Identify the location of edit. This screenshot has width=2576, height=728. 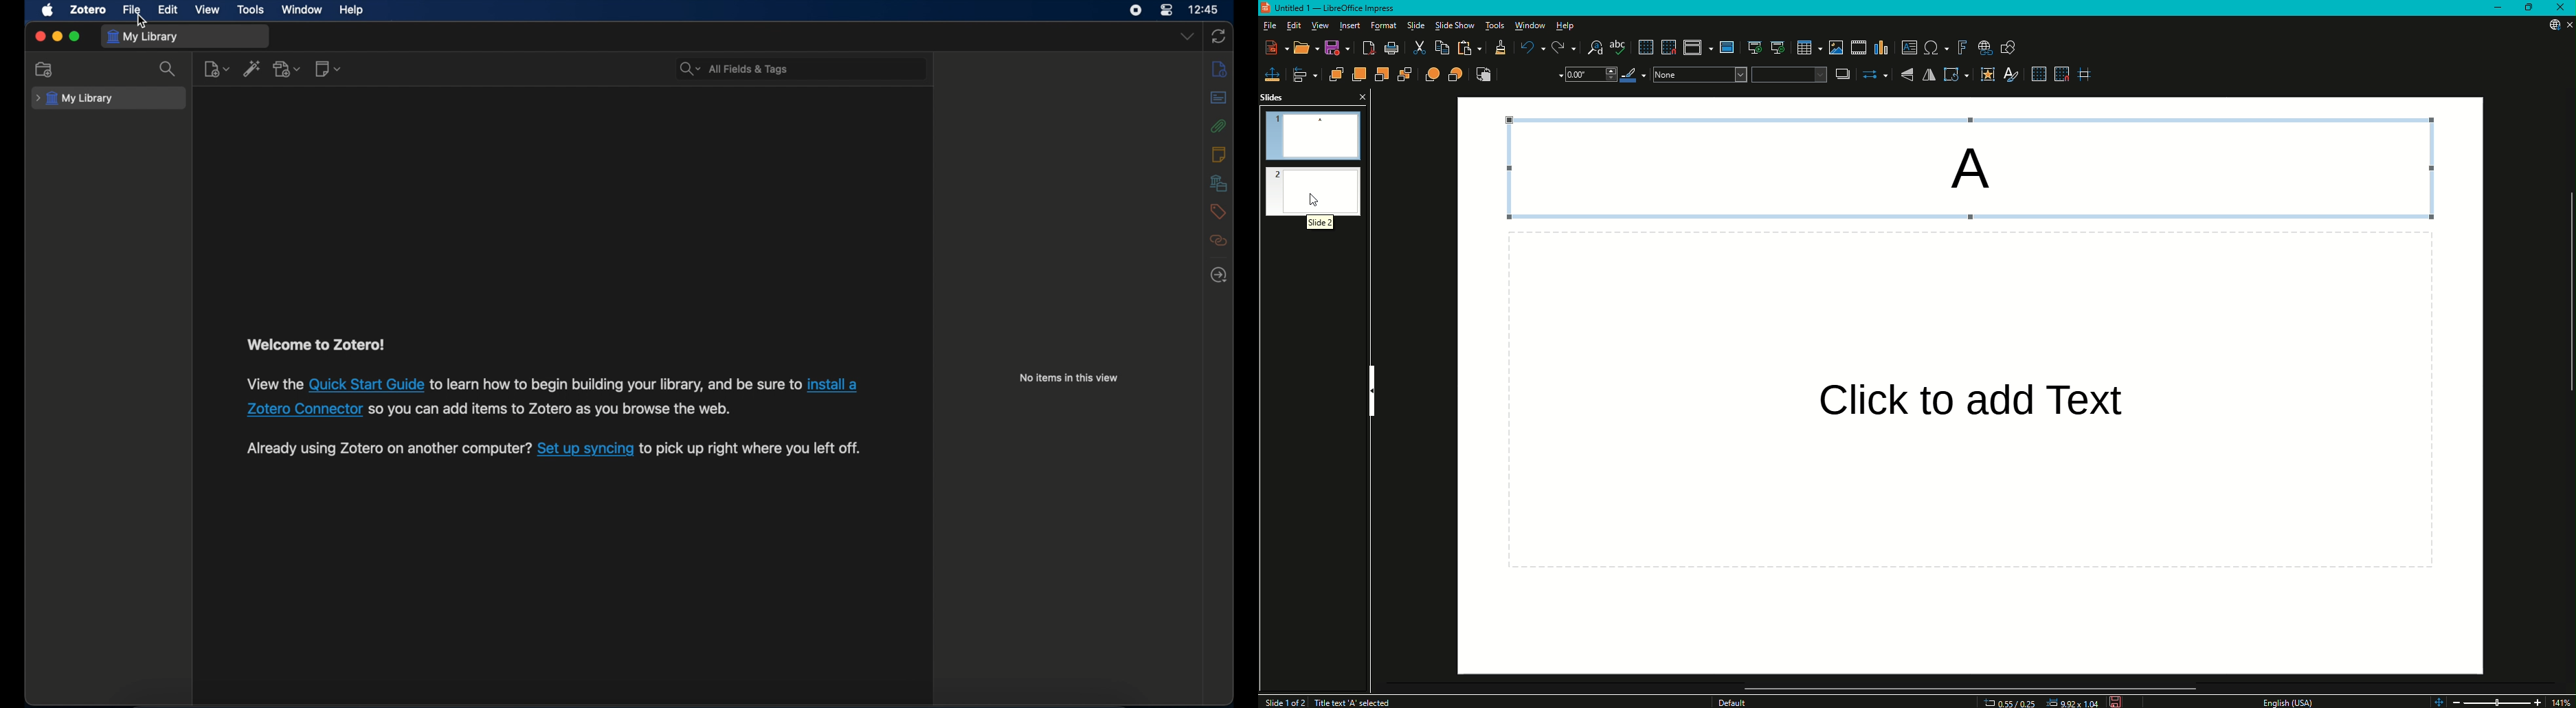
(169, 10).